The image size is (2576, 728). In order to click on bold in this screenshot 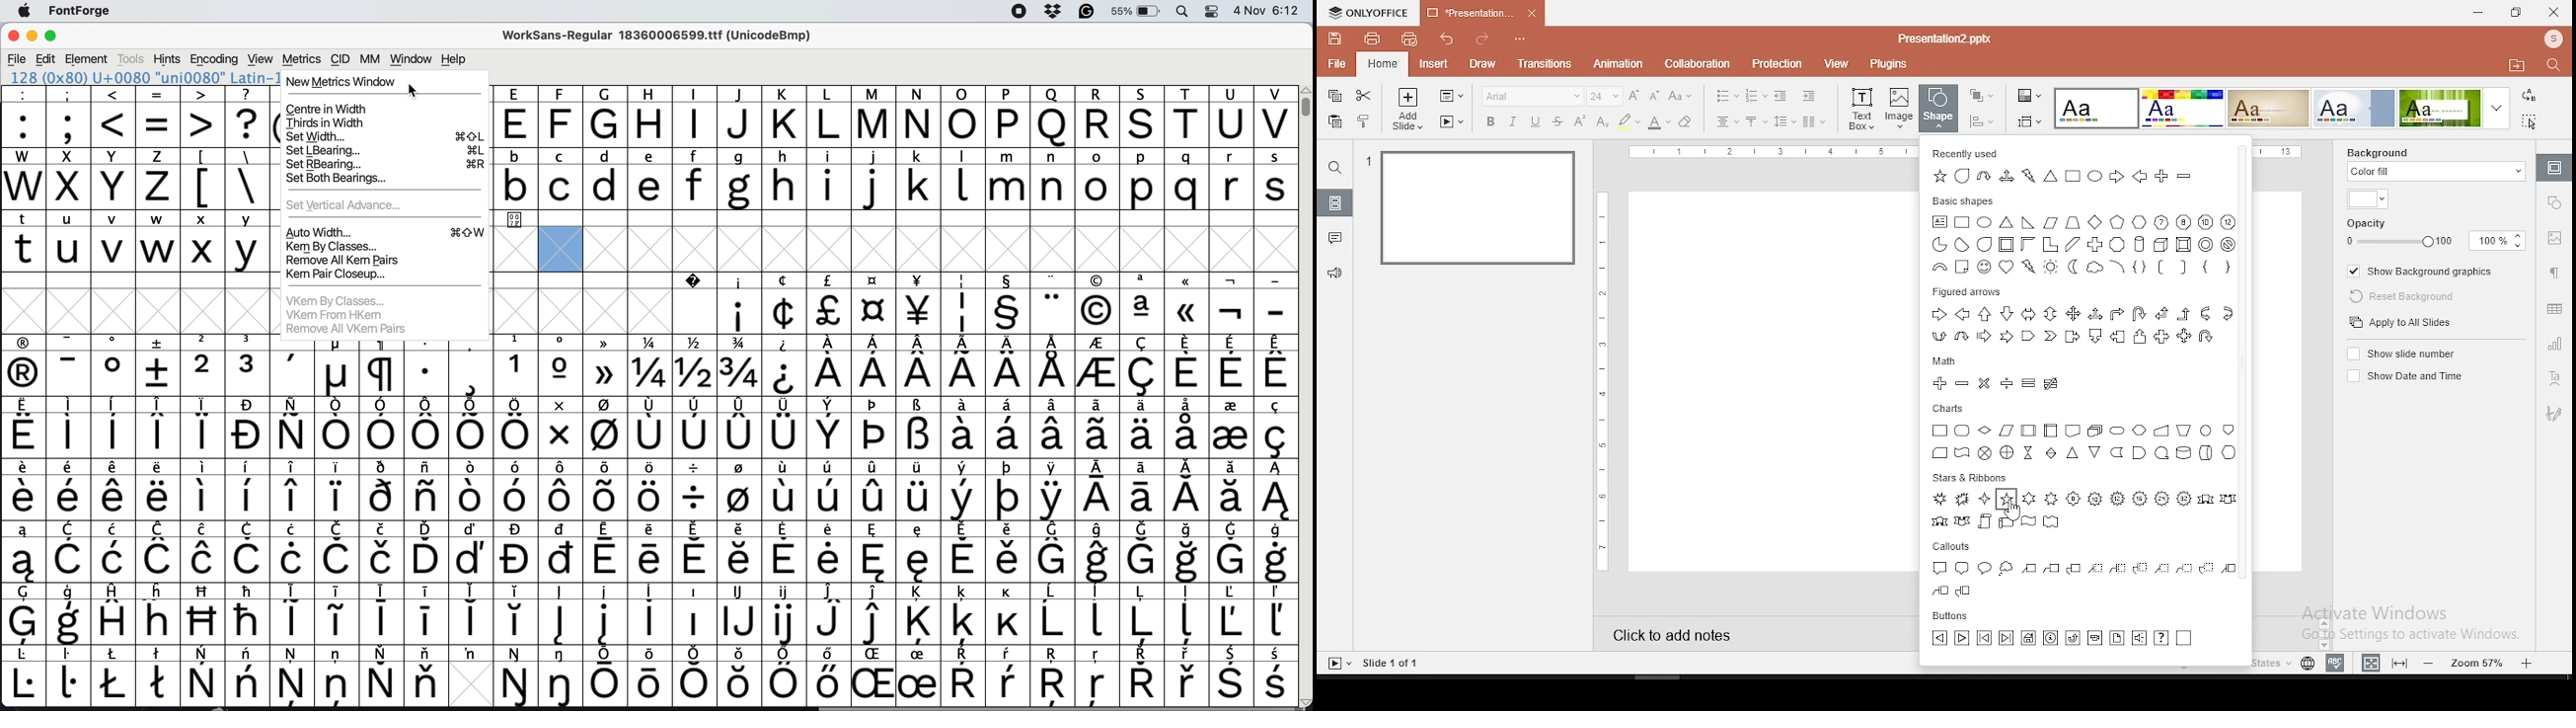, I will do `click(1490, 121)`.